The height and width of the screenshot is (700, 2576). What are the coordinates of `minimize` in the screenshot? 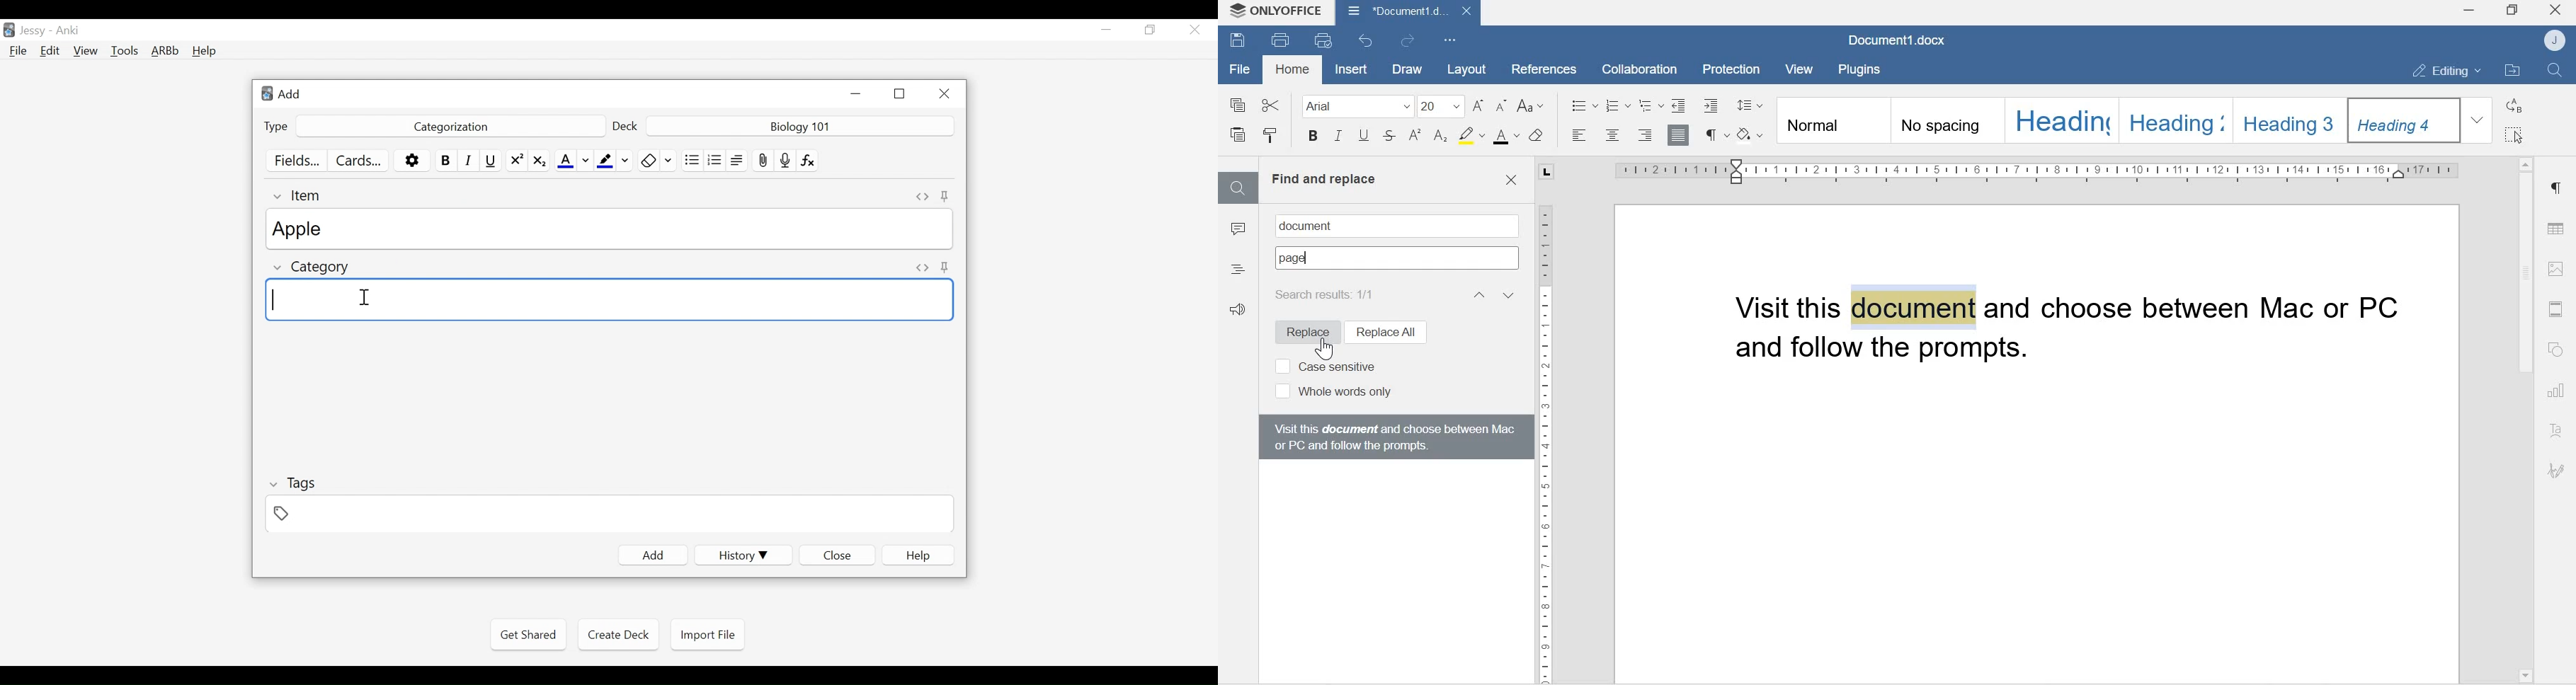 It's located at (856, 93).